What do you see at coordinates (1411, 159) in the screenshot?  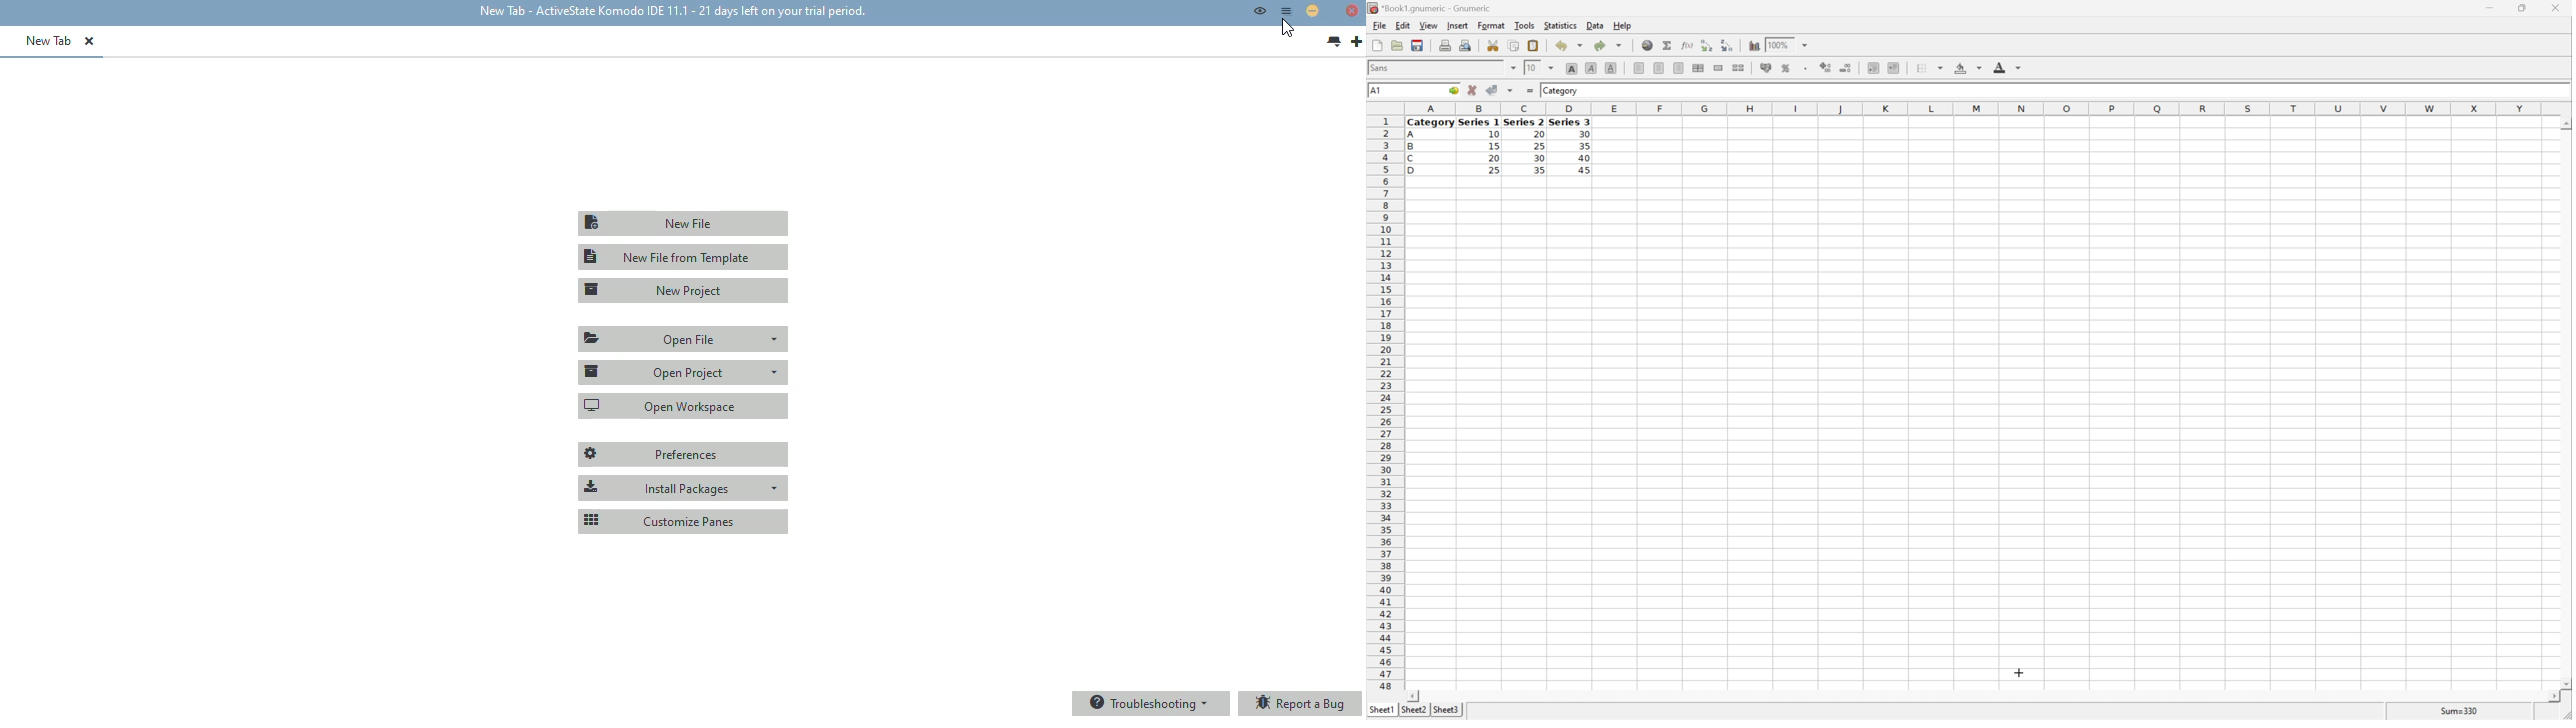 I see `C` at bounding box center [1411, 159].